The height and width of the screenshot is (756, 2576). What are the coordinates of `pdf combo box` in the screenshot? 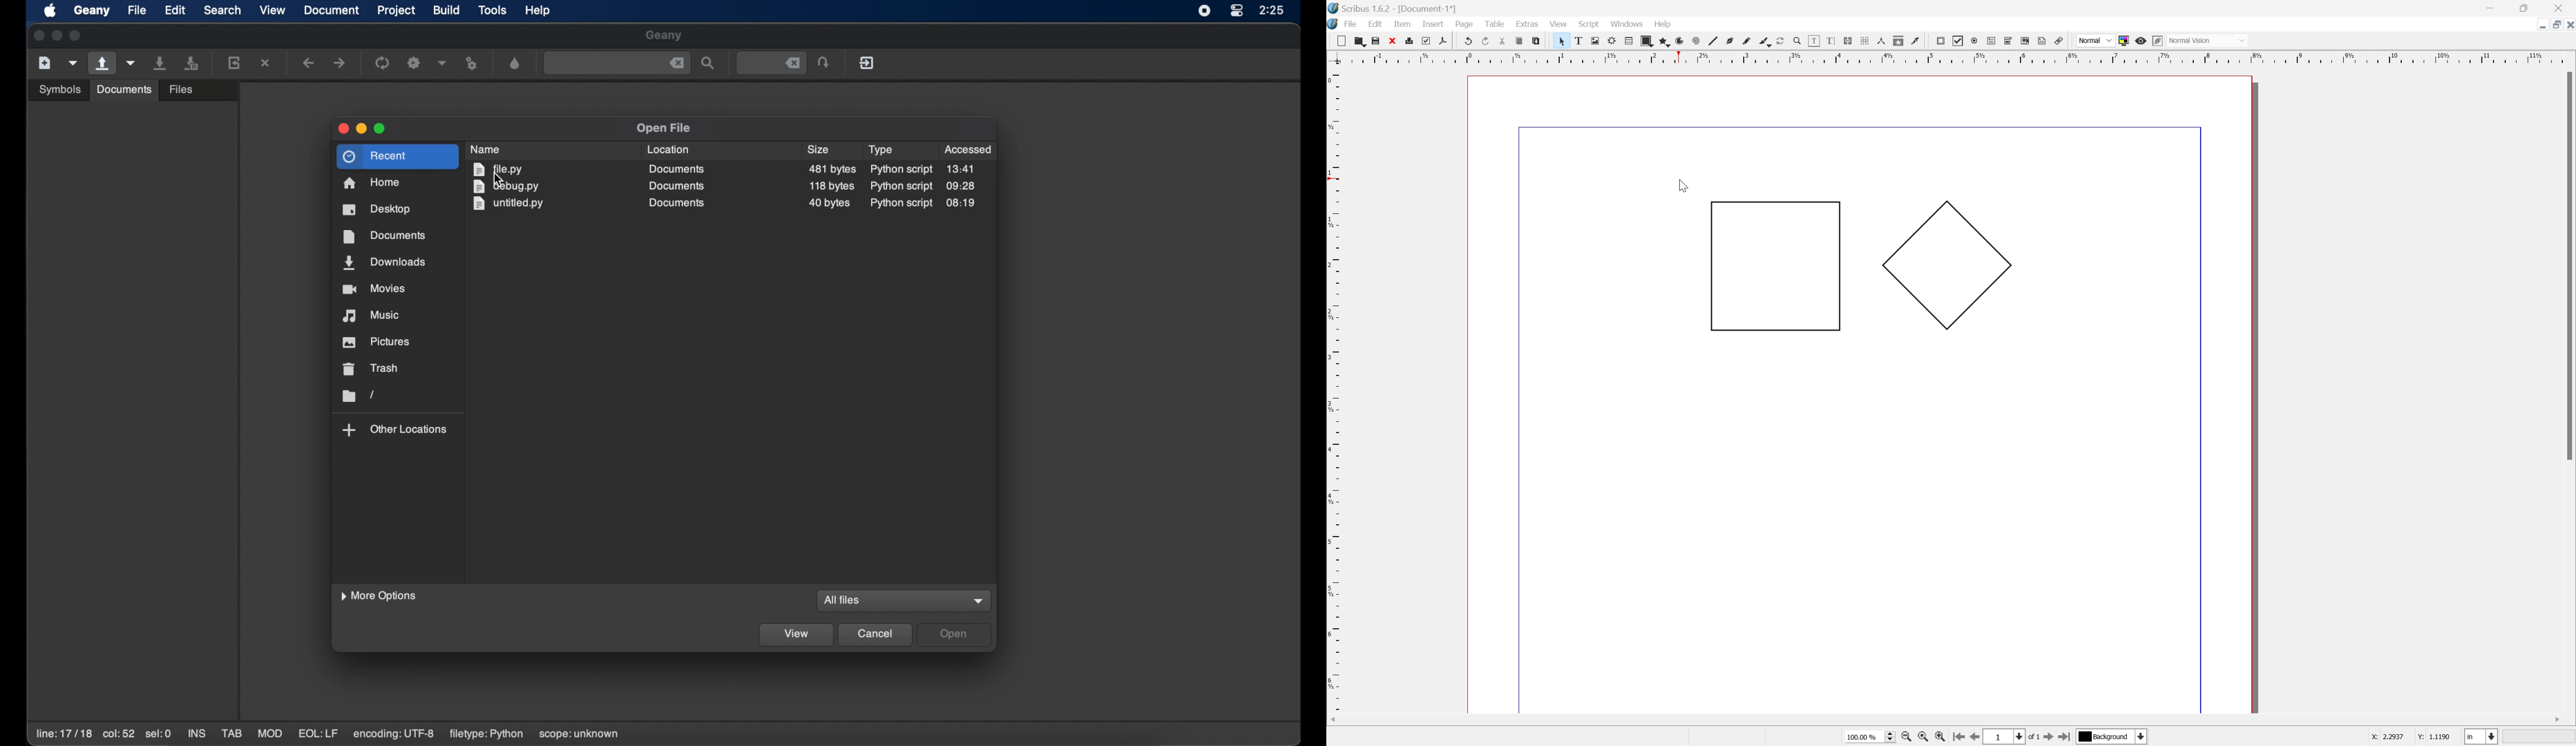 It's located at (2007, 41).